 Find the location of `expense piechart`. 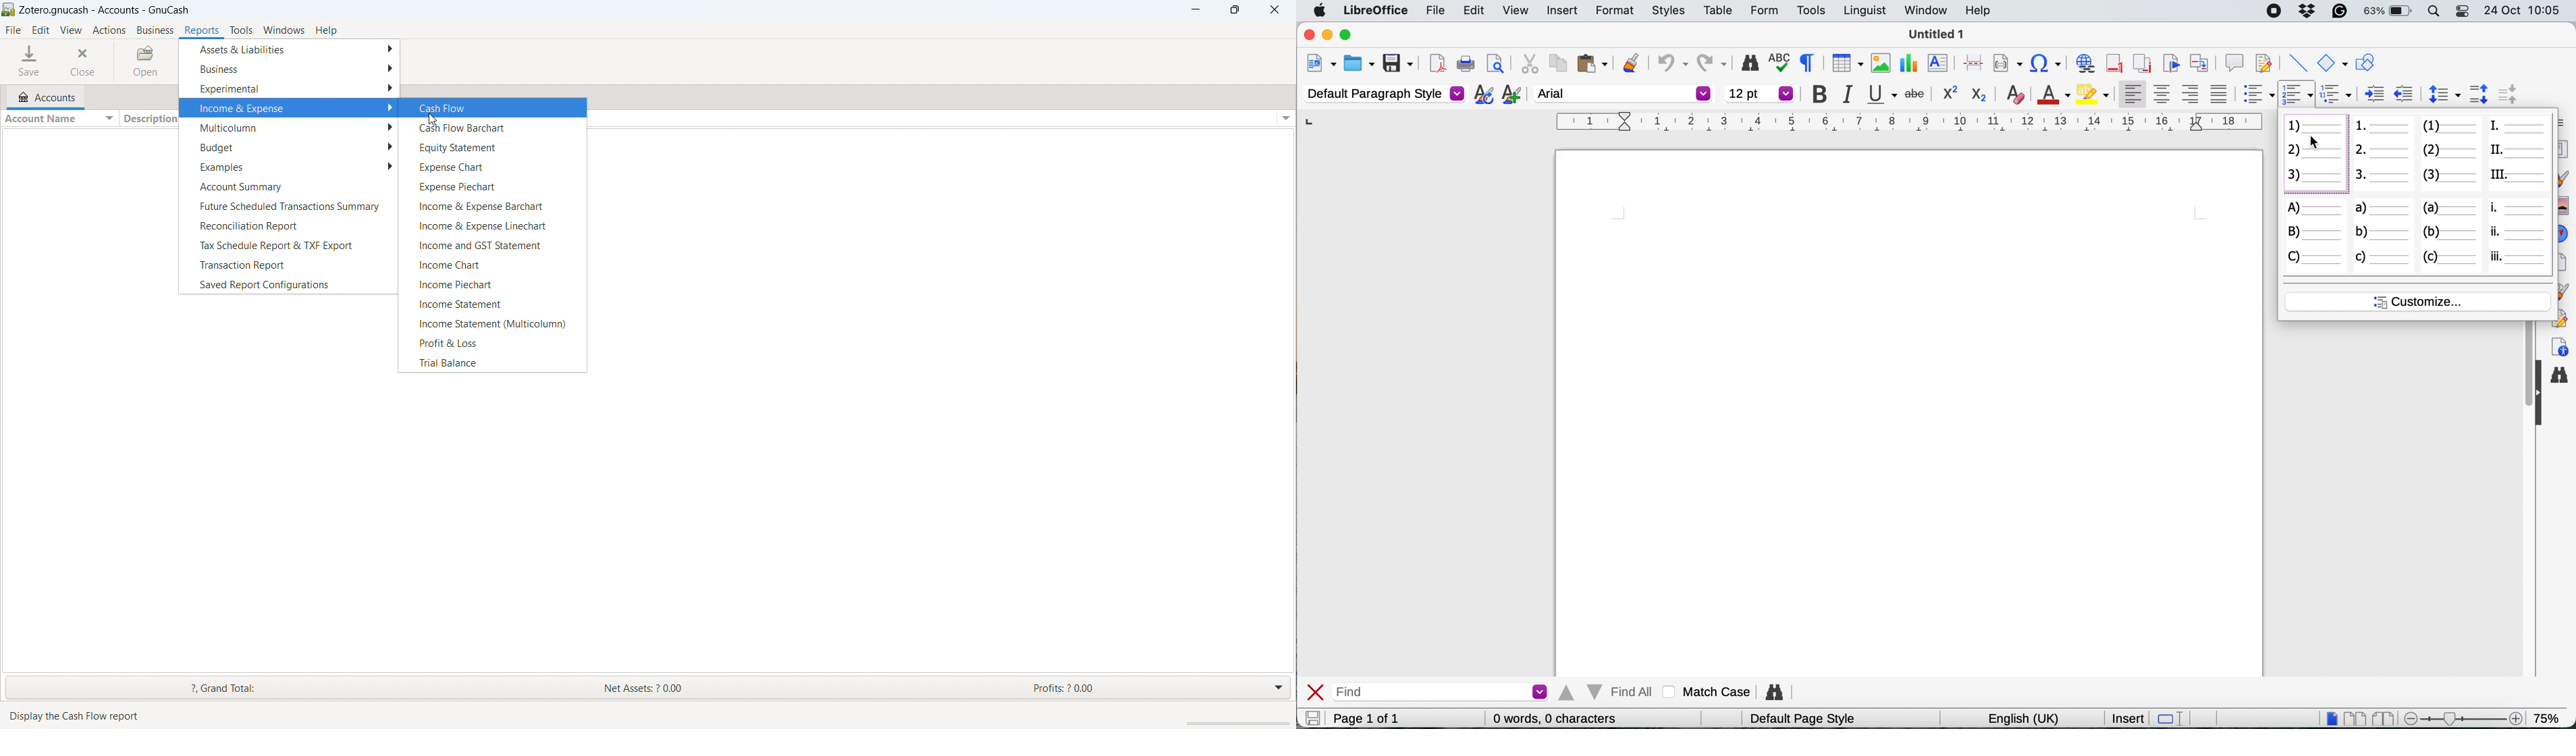

expense piechart is located at coordinates (492, 185).